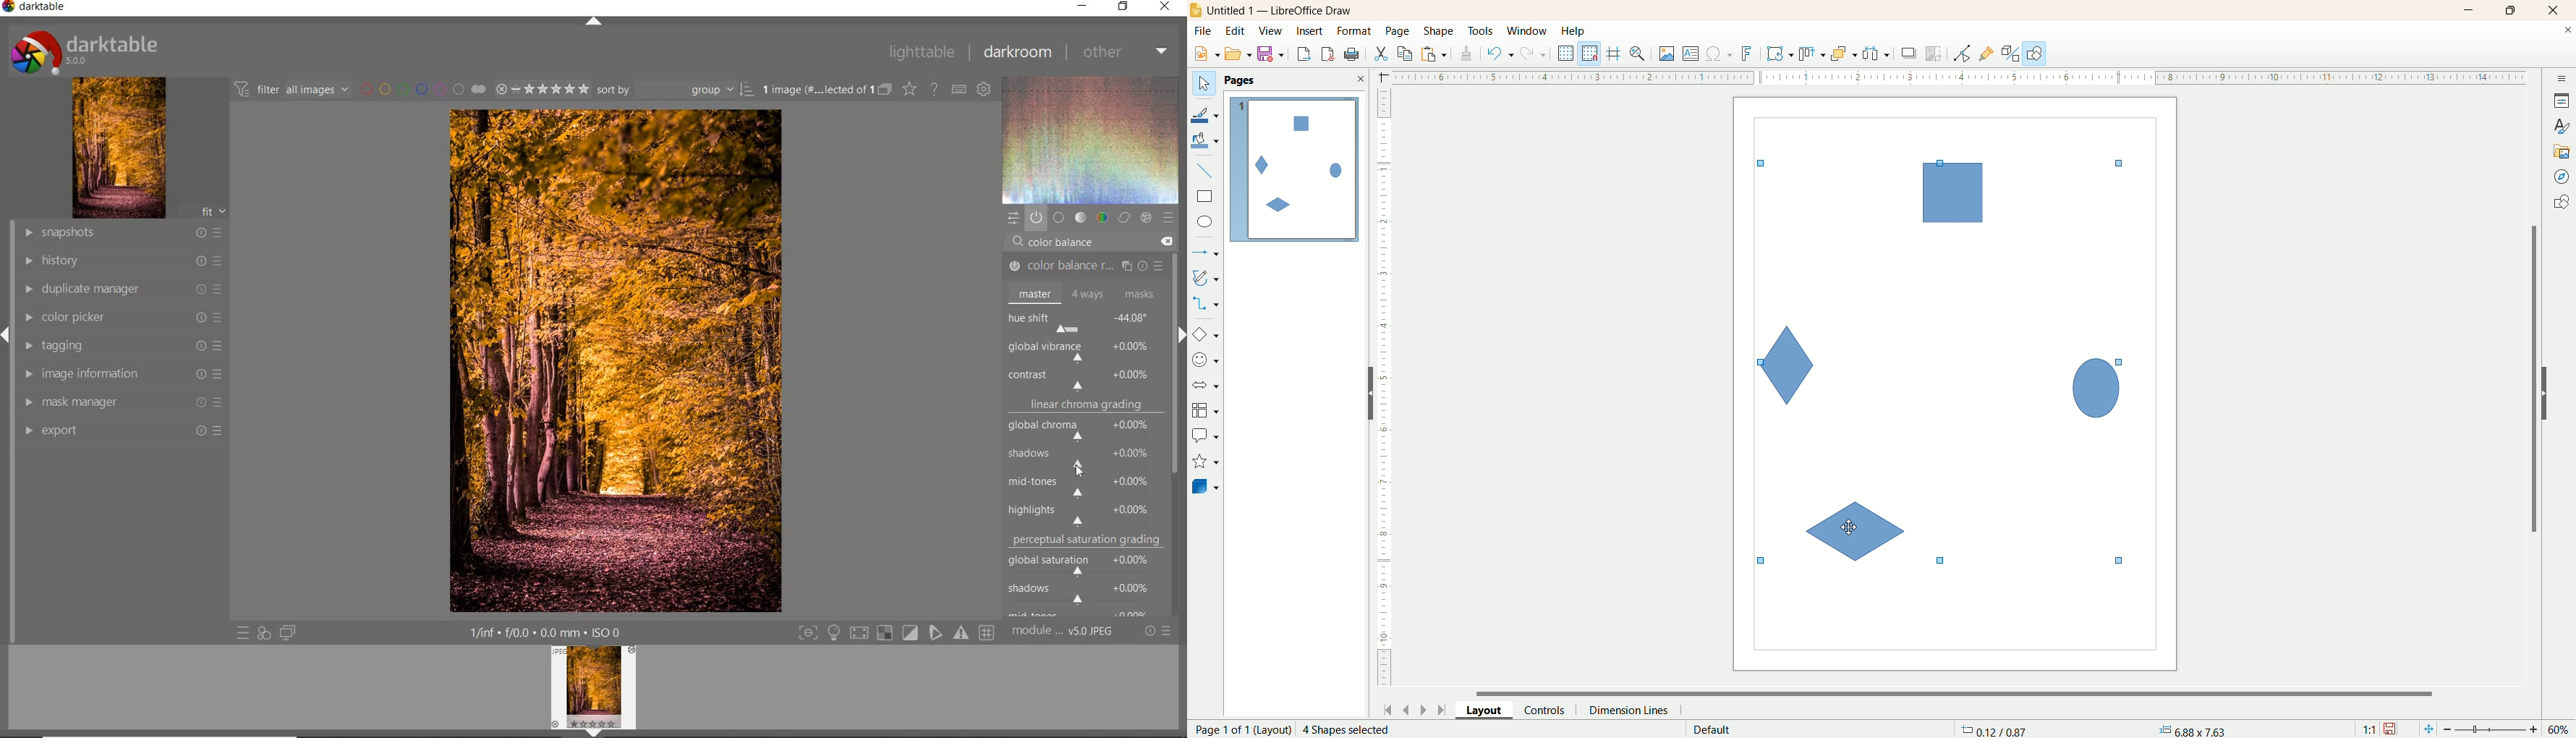  I want to click on image, so click(119, 148).